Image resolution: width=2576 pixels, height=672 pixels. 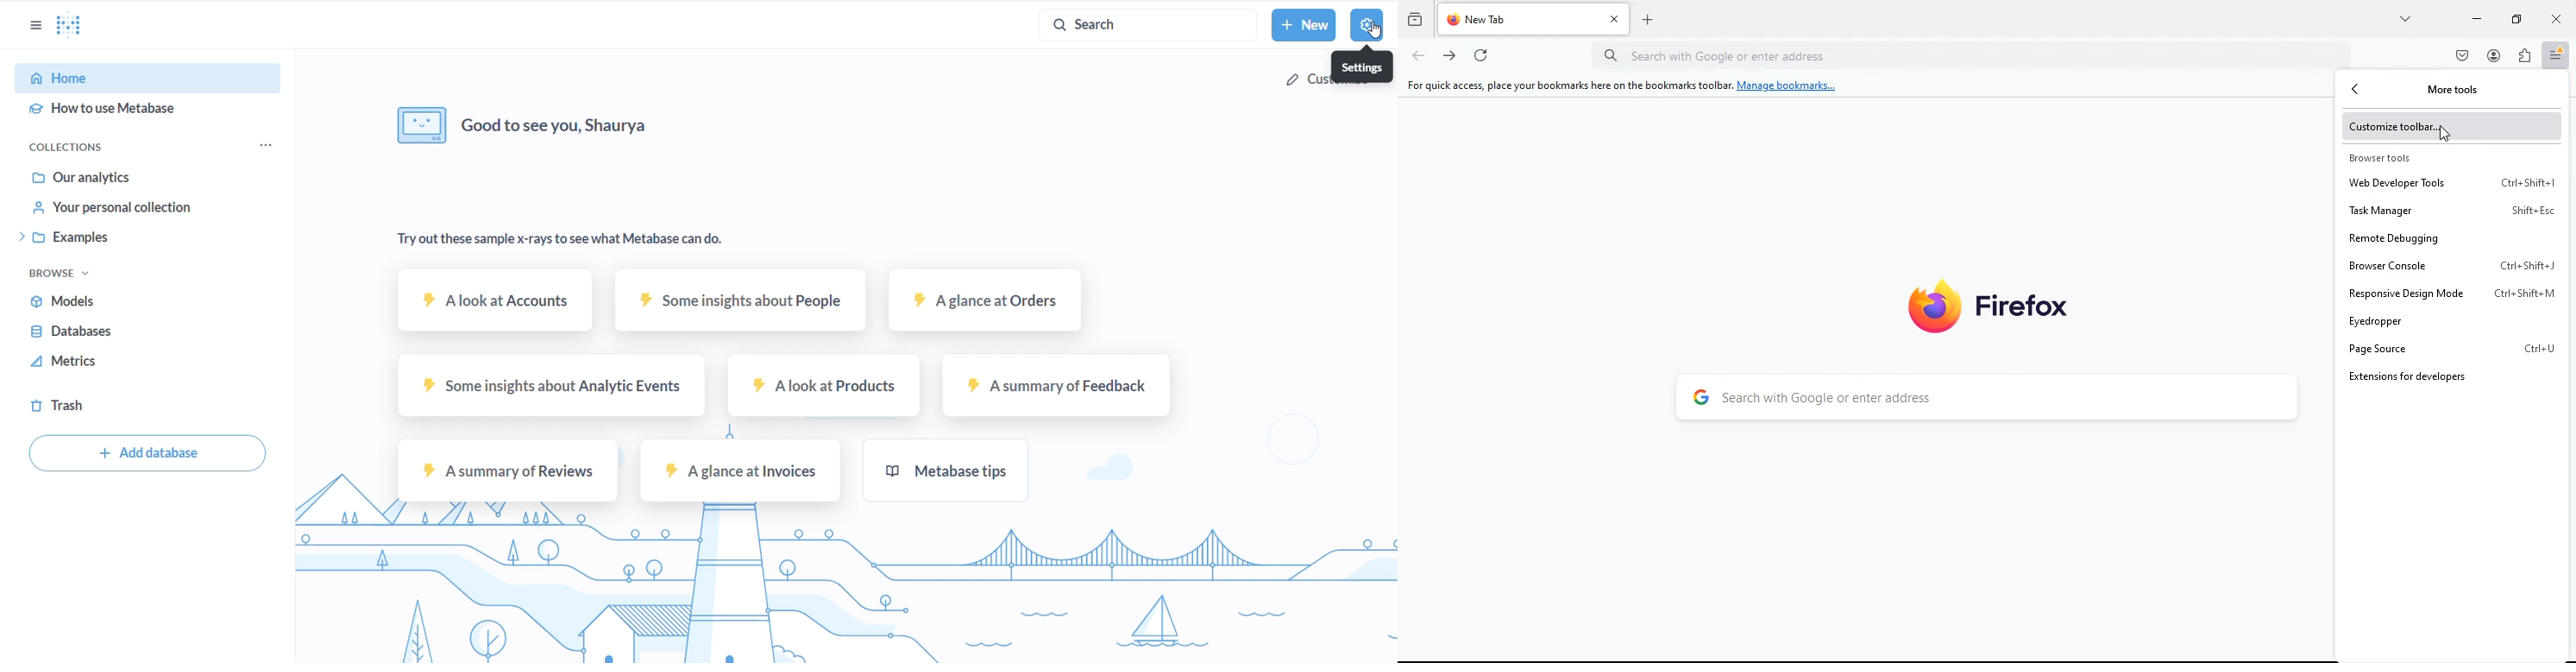 What do you see at coordinates (2453, 382) in the screenshot?
I see `extension for developers` at bounding box center [2453, 382].